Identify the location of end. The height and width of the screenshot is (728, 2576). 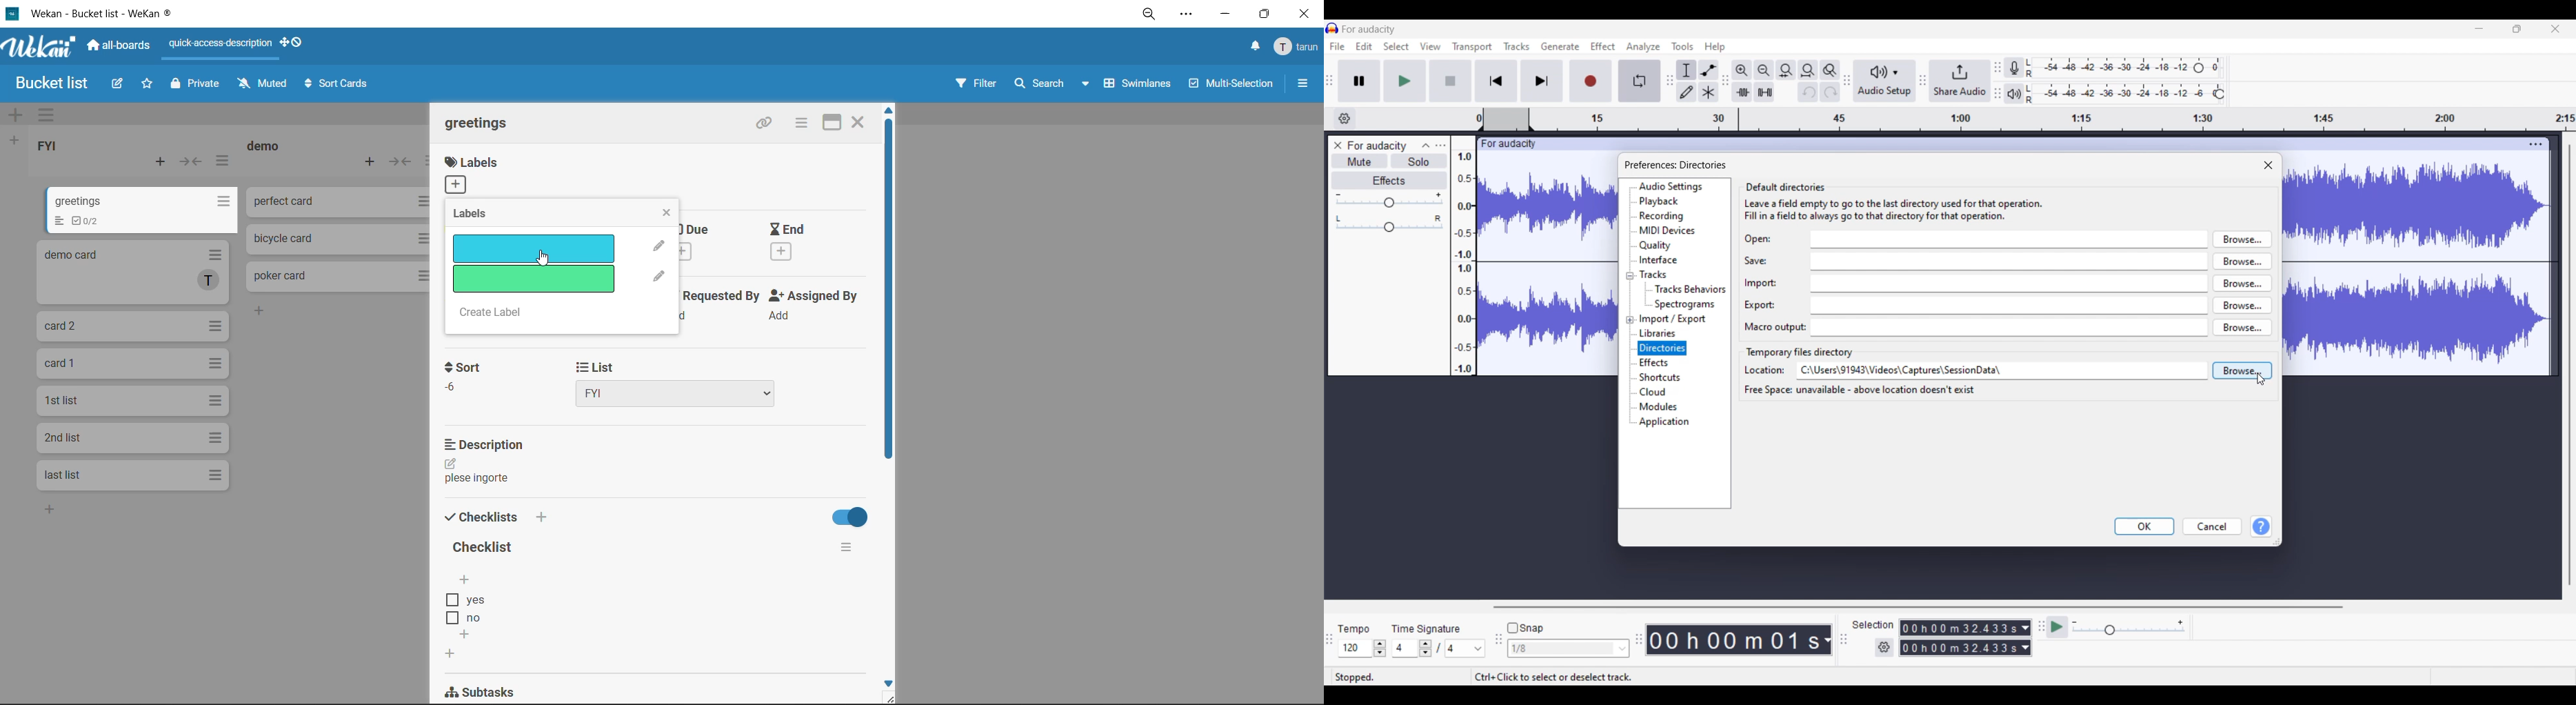
(803, 246).